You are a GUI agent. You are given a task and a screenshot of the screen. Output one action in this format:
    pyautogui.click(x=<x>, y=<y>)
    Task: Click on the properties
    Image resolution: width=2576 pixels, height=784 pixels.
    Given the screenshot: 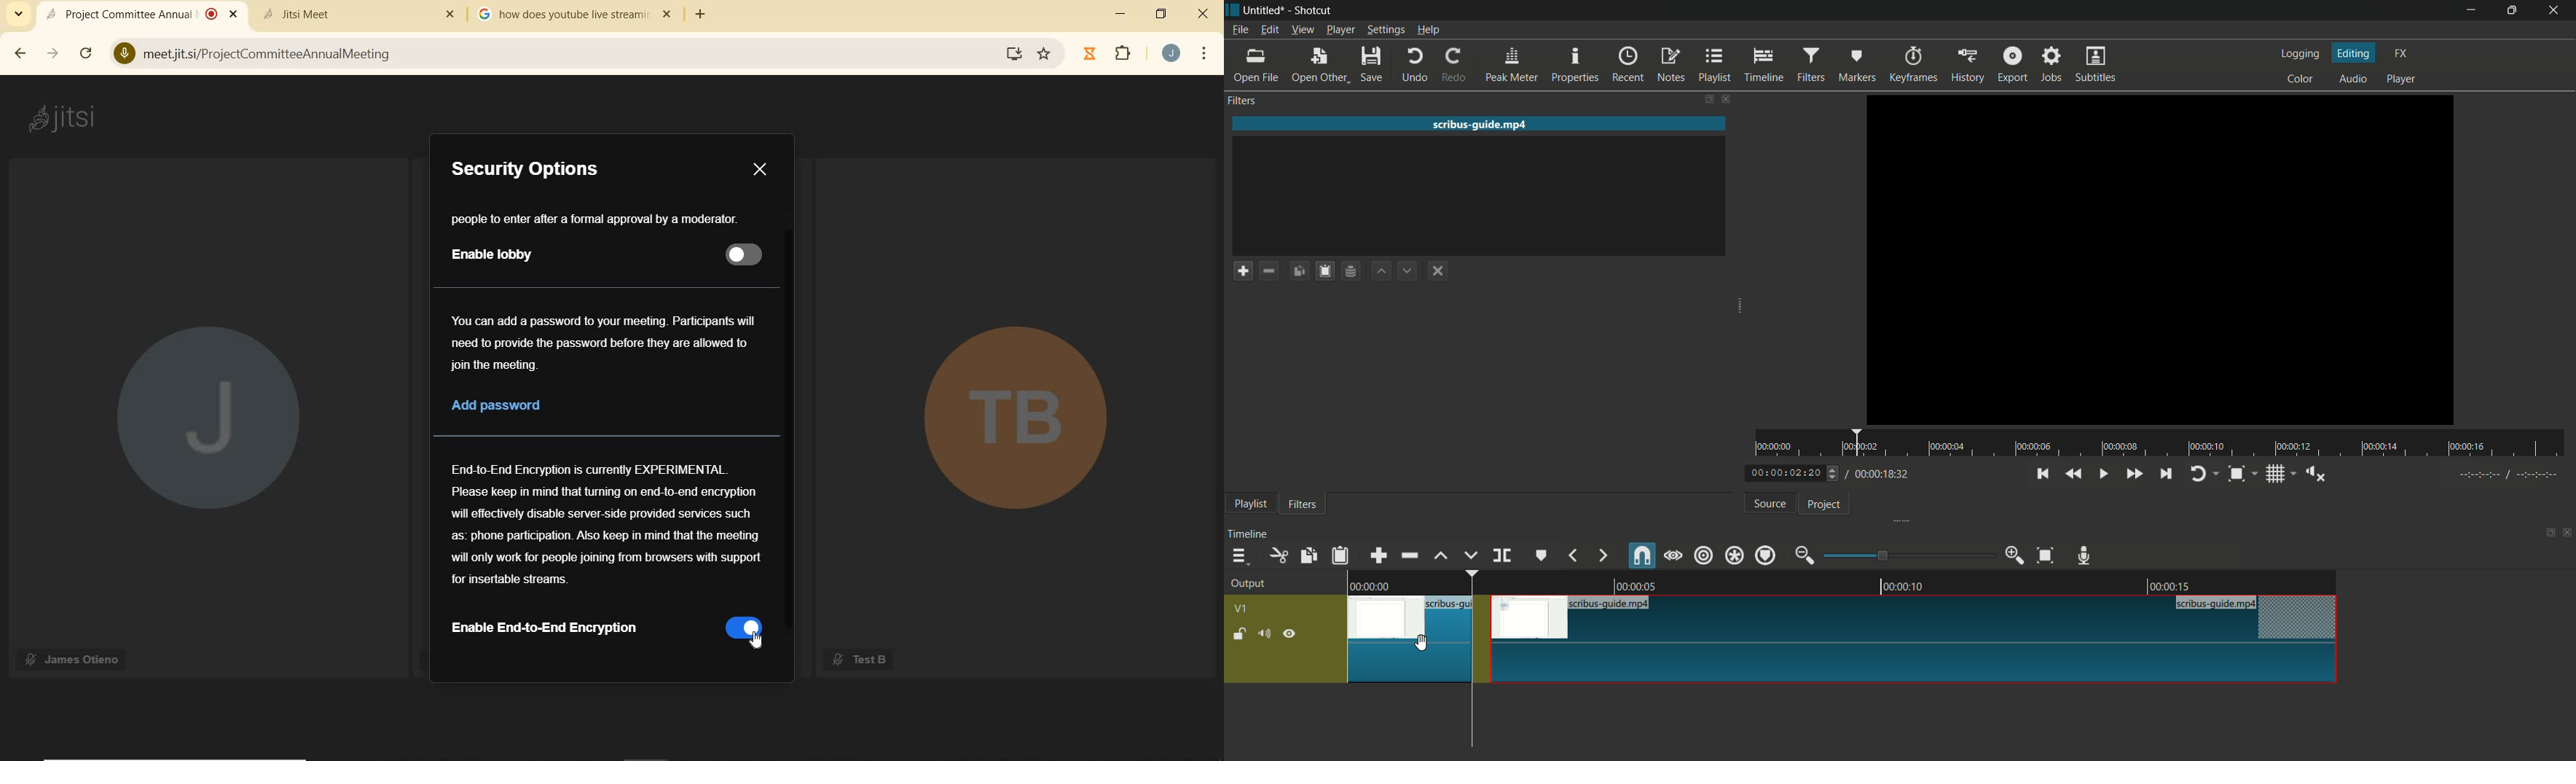 What is the action you would take?
    pyautogui.click(x=1575, y=64)
    